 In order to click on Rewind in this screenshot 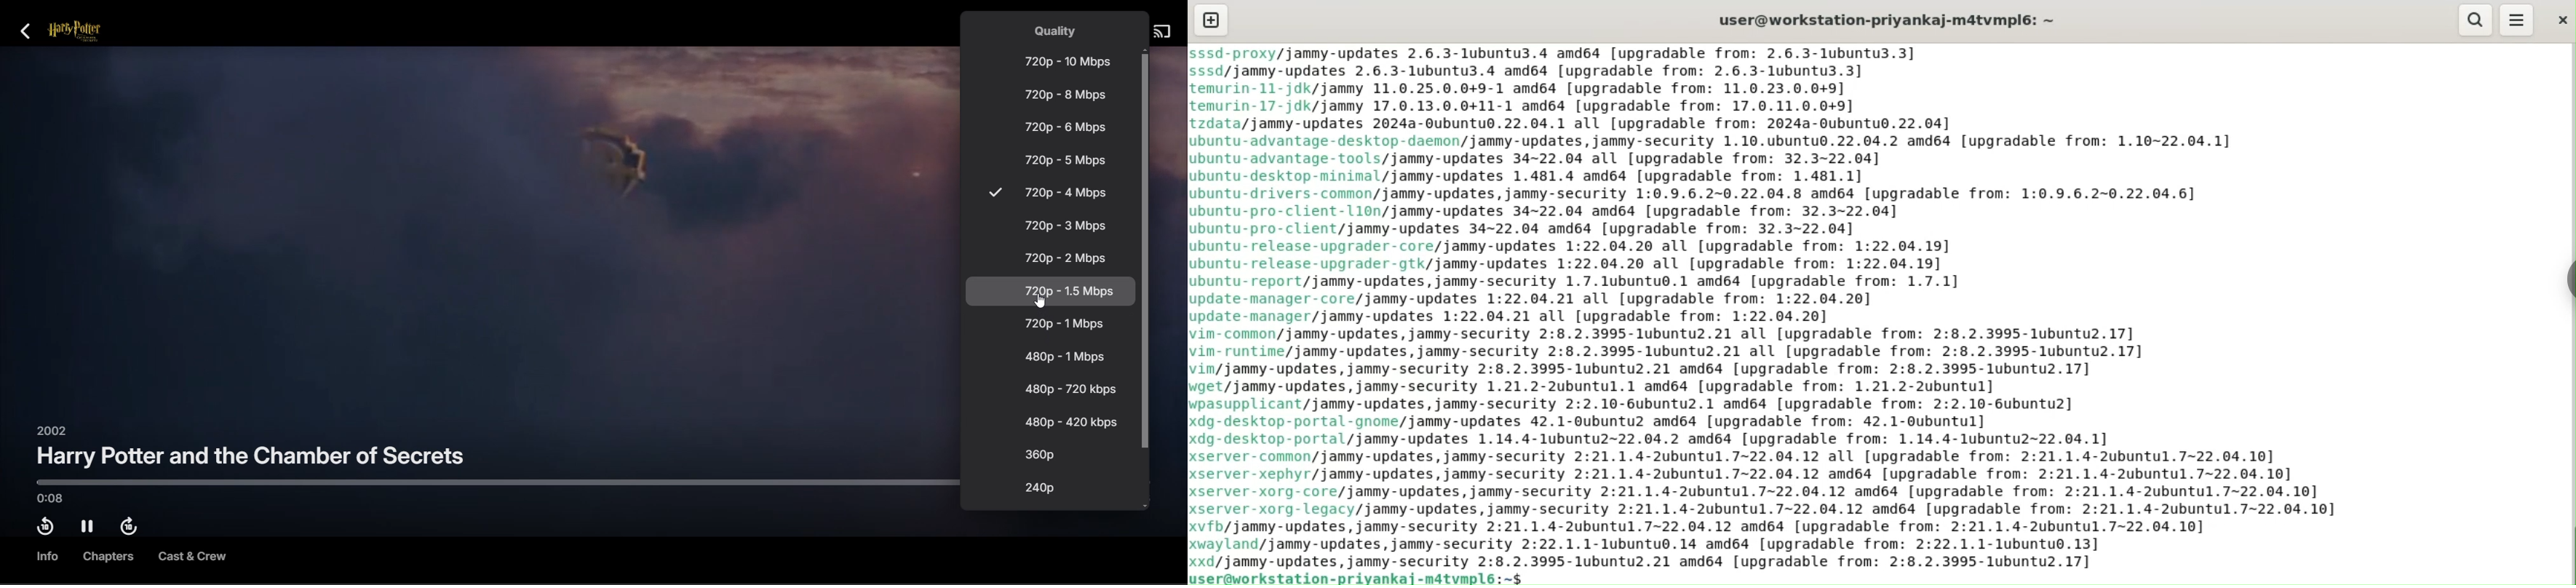, I will do `click(44, 528)`.